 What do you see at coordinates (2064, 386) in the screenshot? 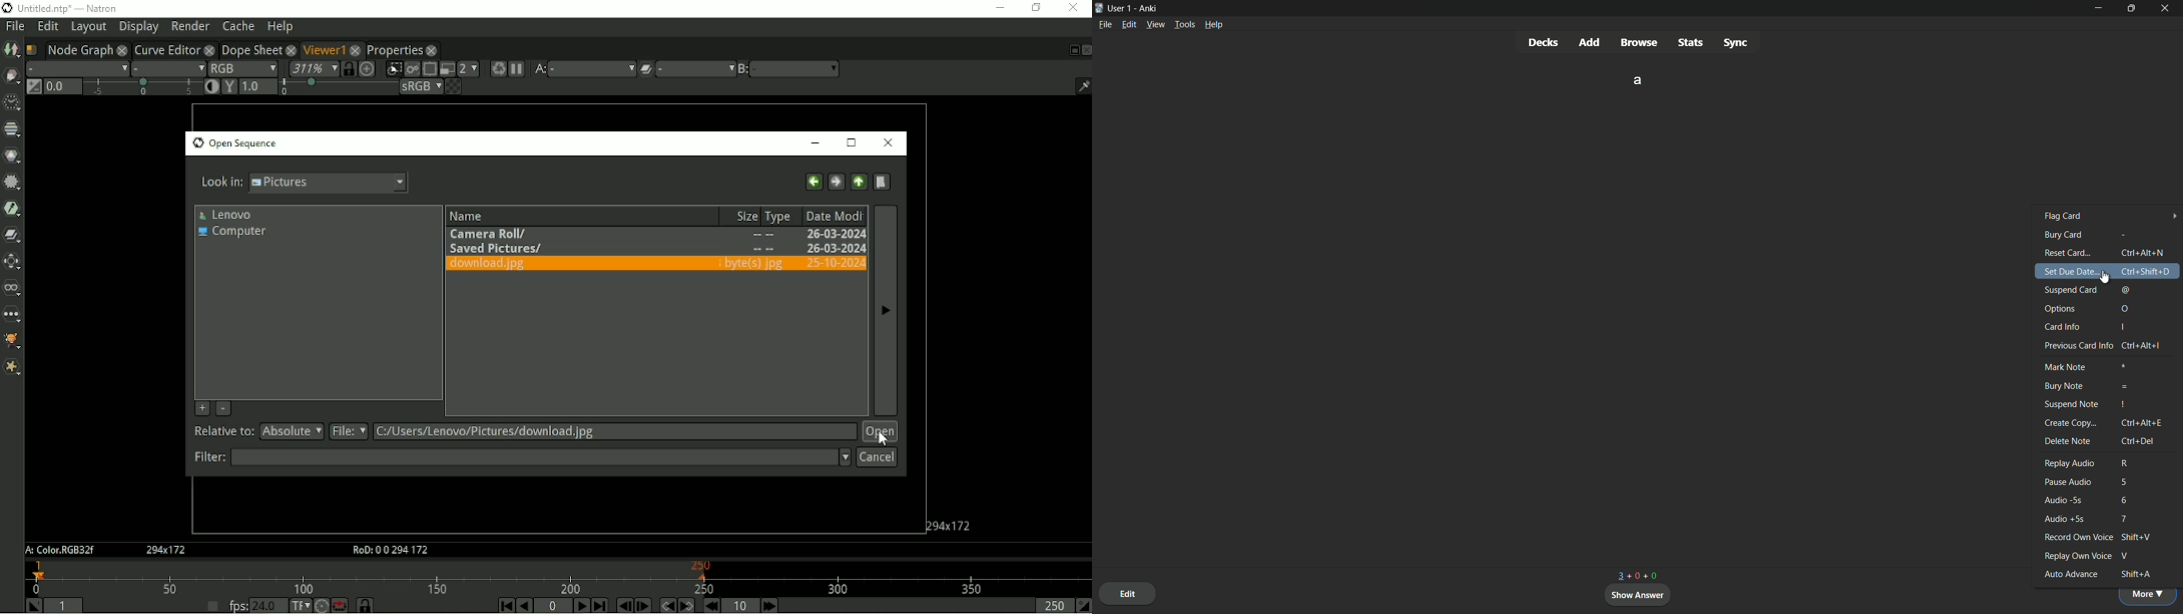
I see `bury note` at bounding box center [2064, 386].